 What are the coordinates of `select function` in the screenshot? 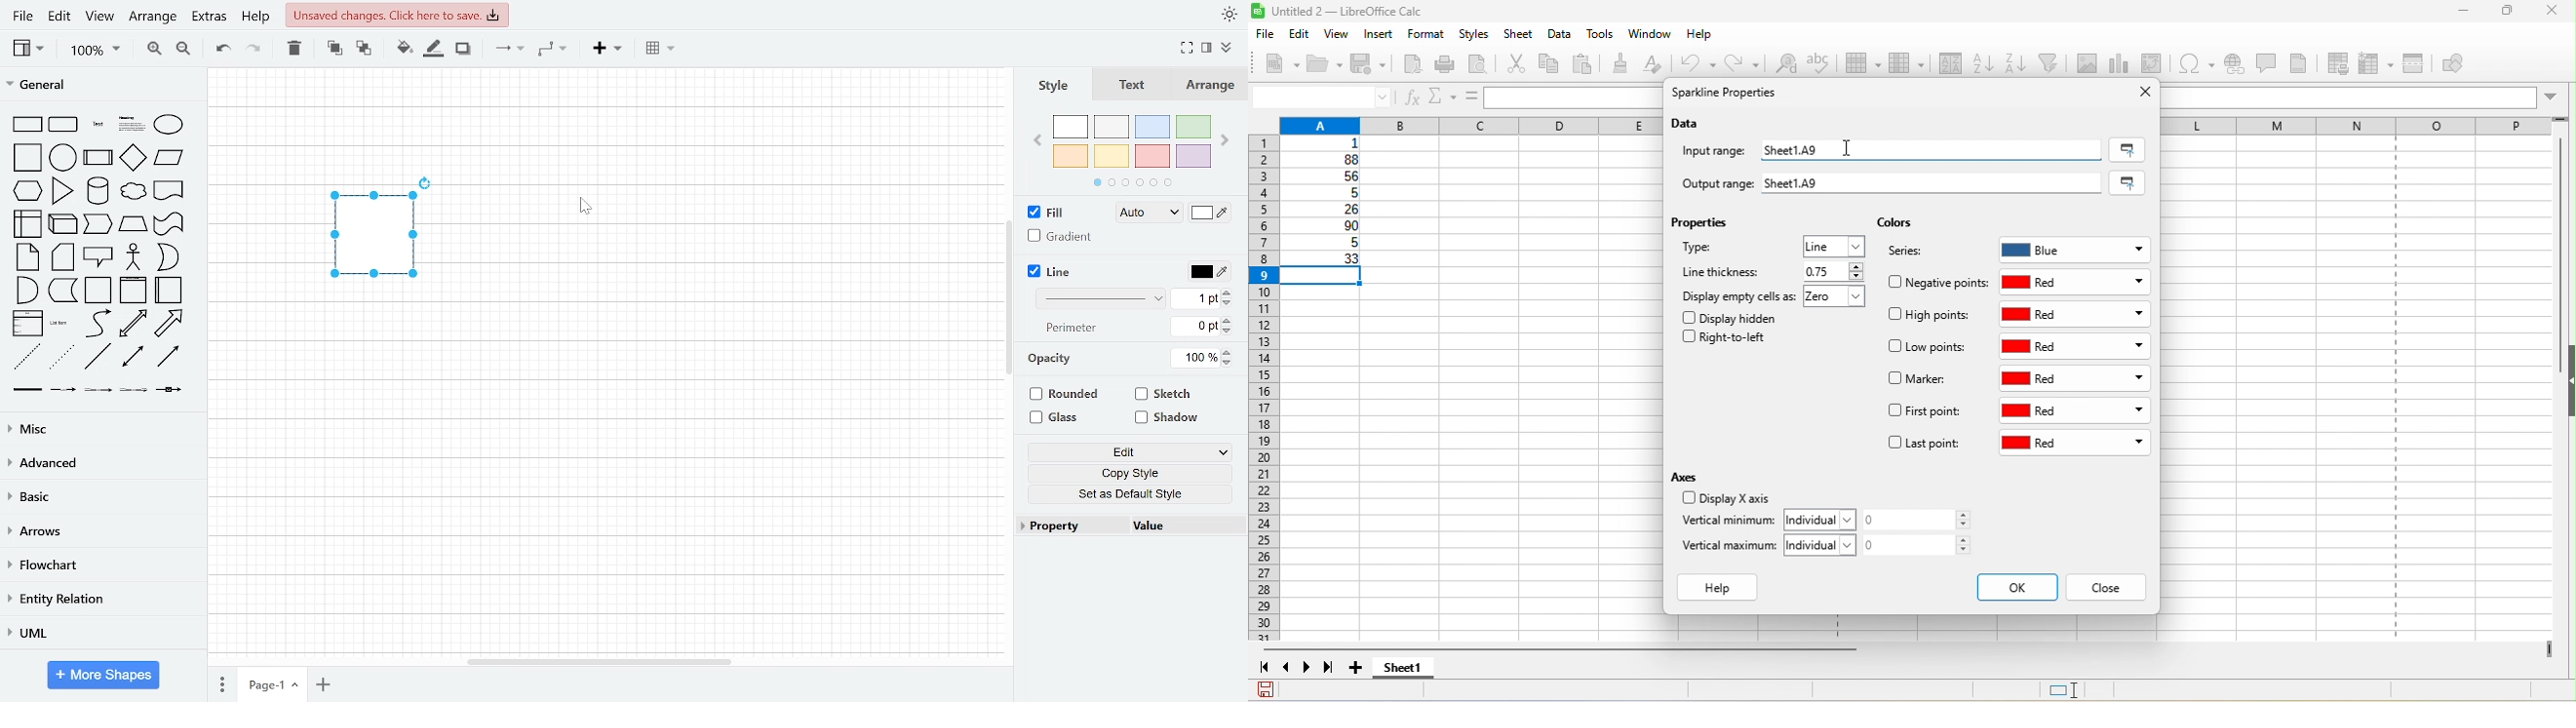 It's located at (1440, 96).